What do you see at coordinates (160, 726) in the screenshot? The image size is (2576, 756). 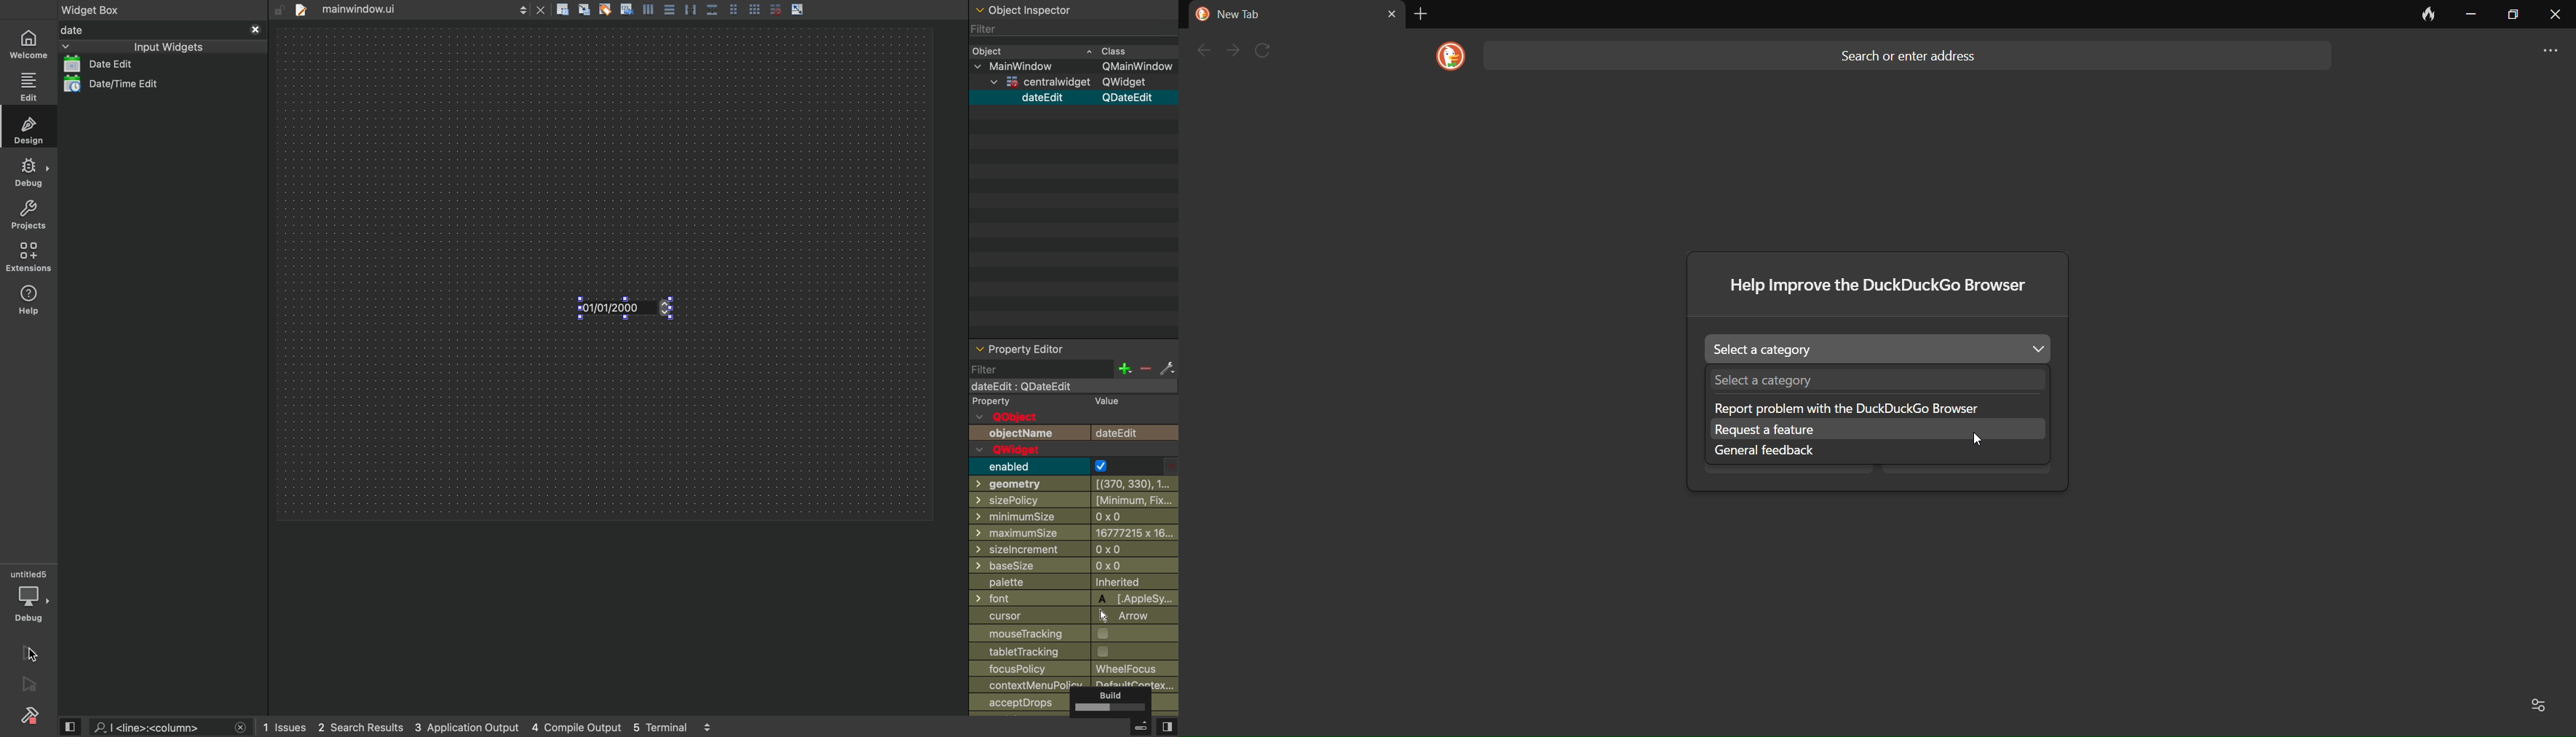 I see `search` at bounding box center [160, 726].